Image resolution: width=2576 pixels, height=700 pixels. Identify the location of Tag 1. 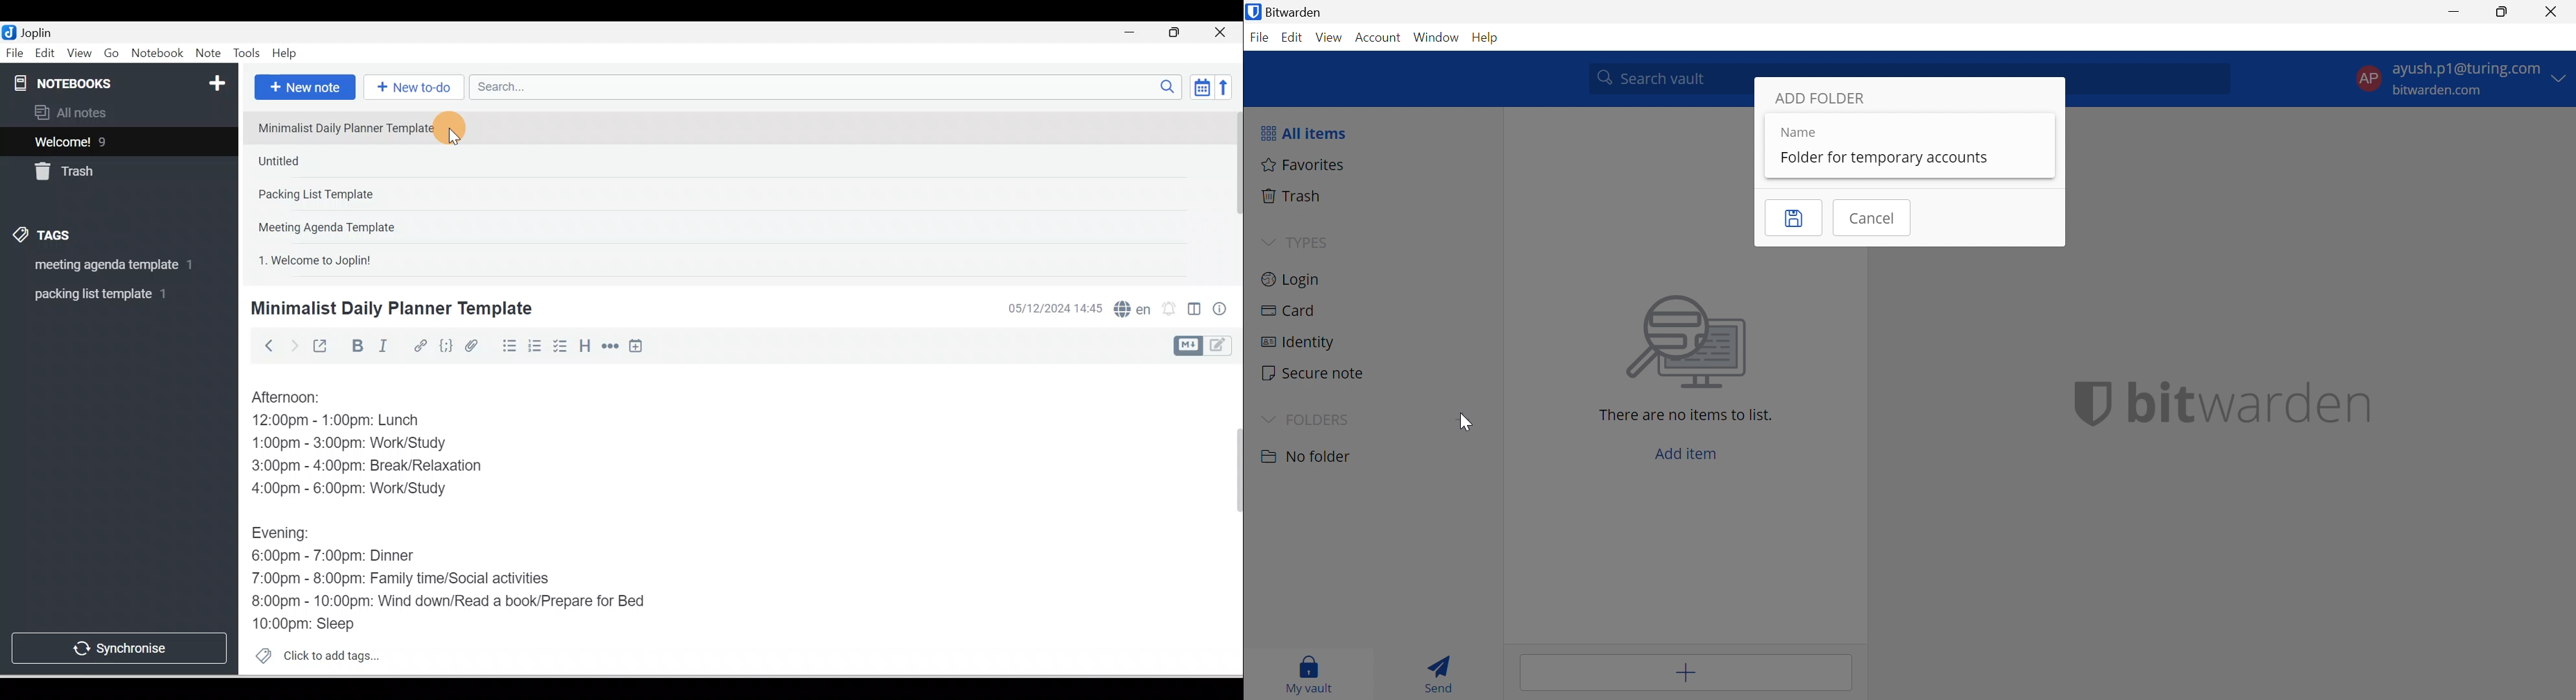
(102, 266).